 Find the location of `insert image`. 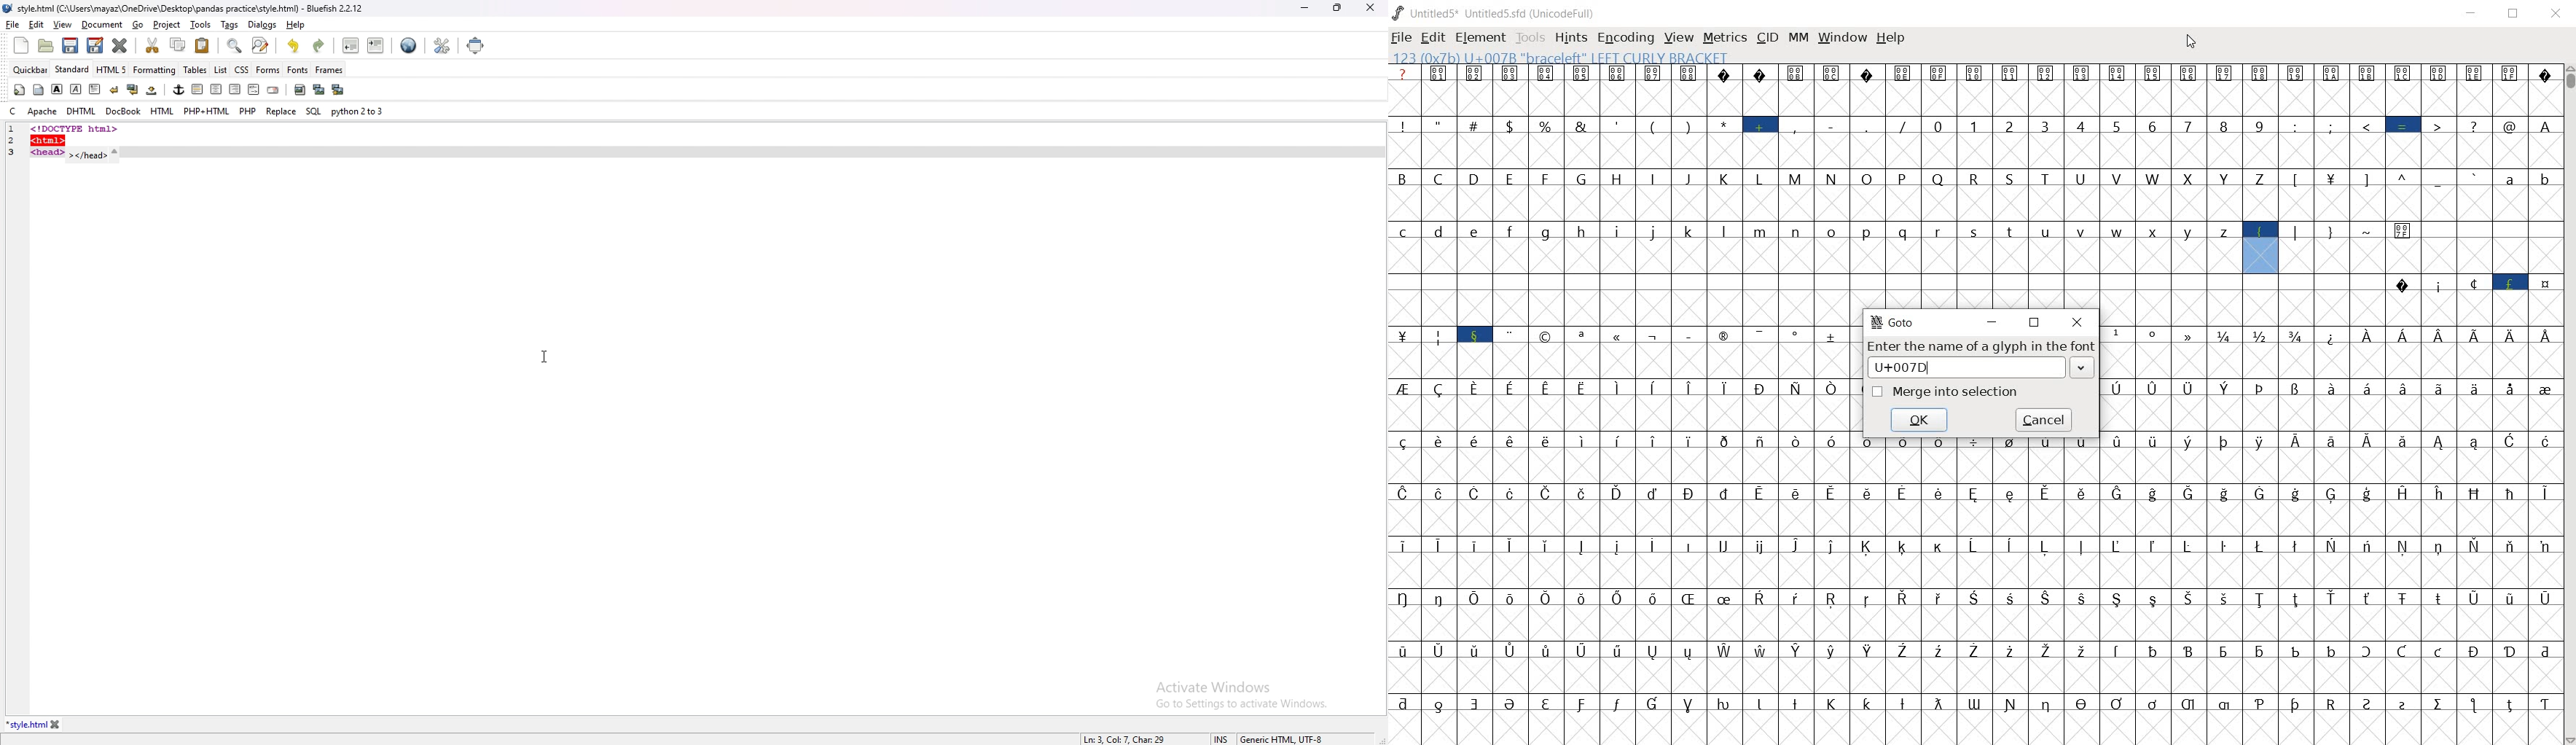

insert image is located at coordinates (299, 90).